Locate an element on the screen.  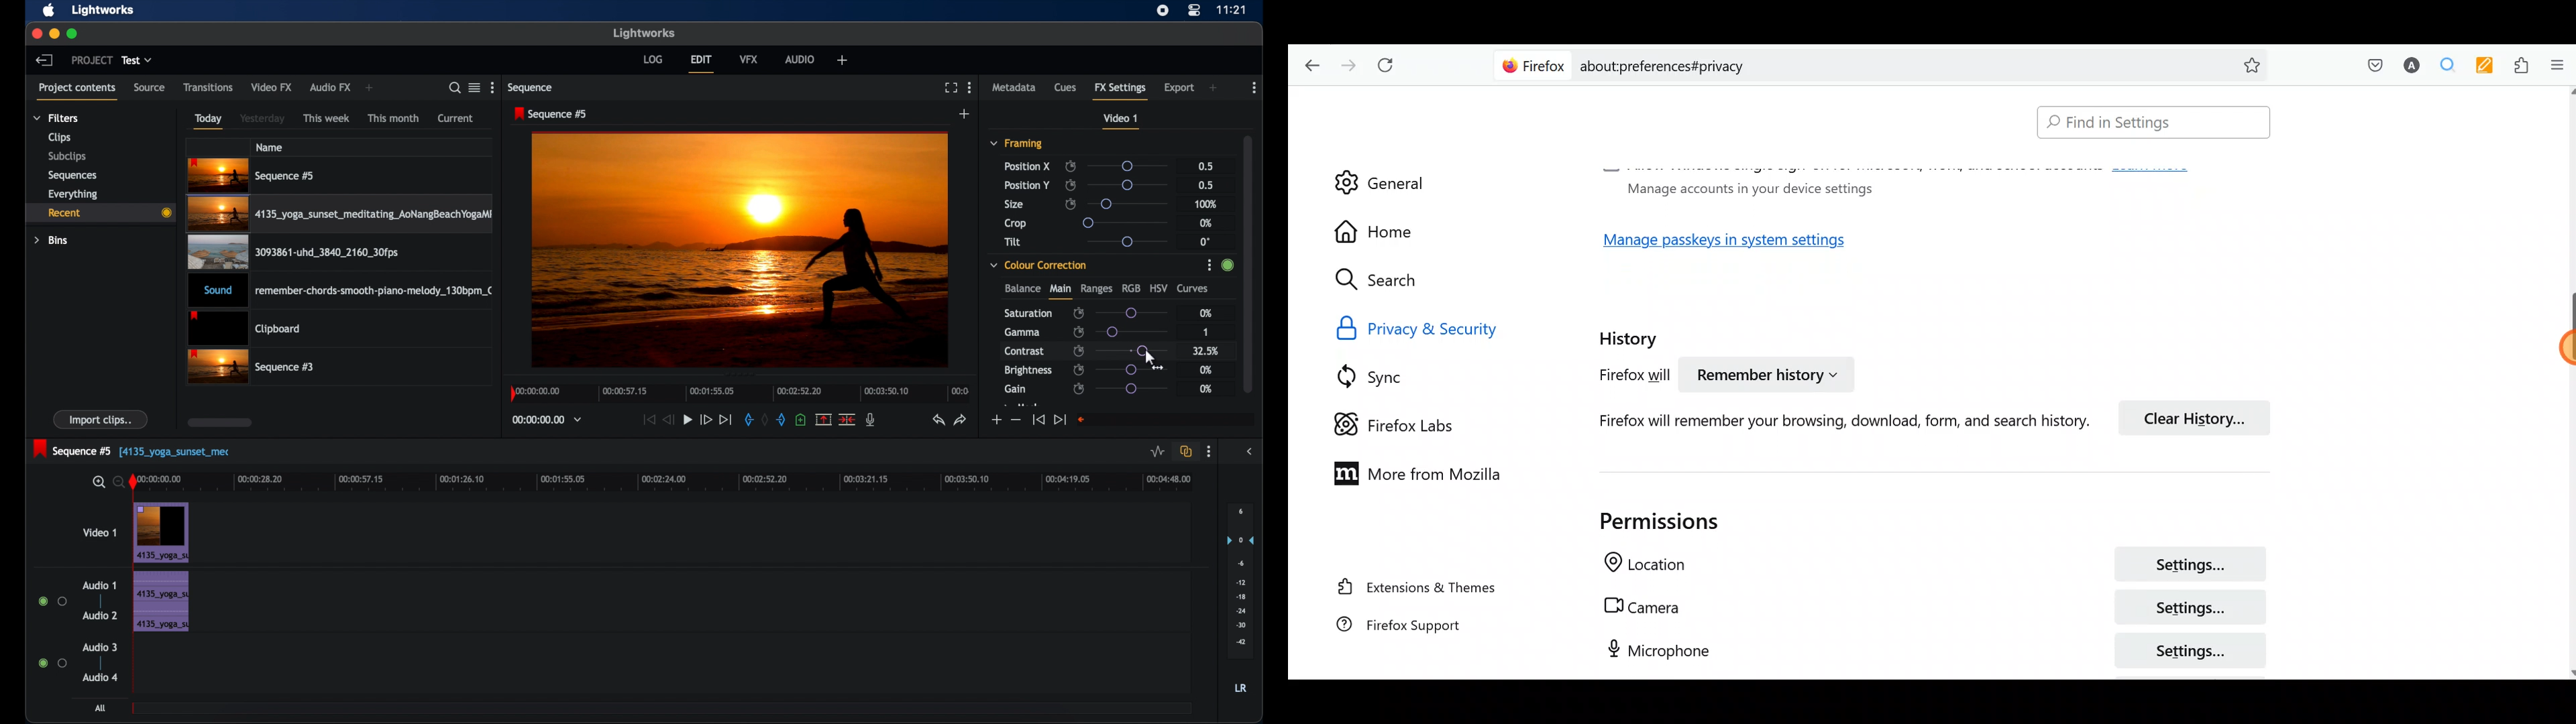
audio clip is located at coordinates (342, 292).